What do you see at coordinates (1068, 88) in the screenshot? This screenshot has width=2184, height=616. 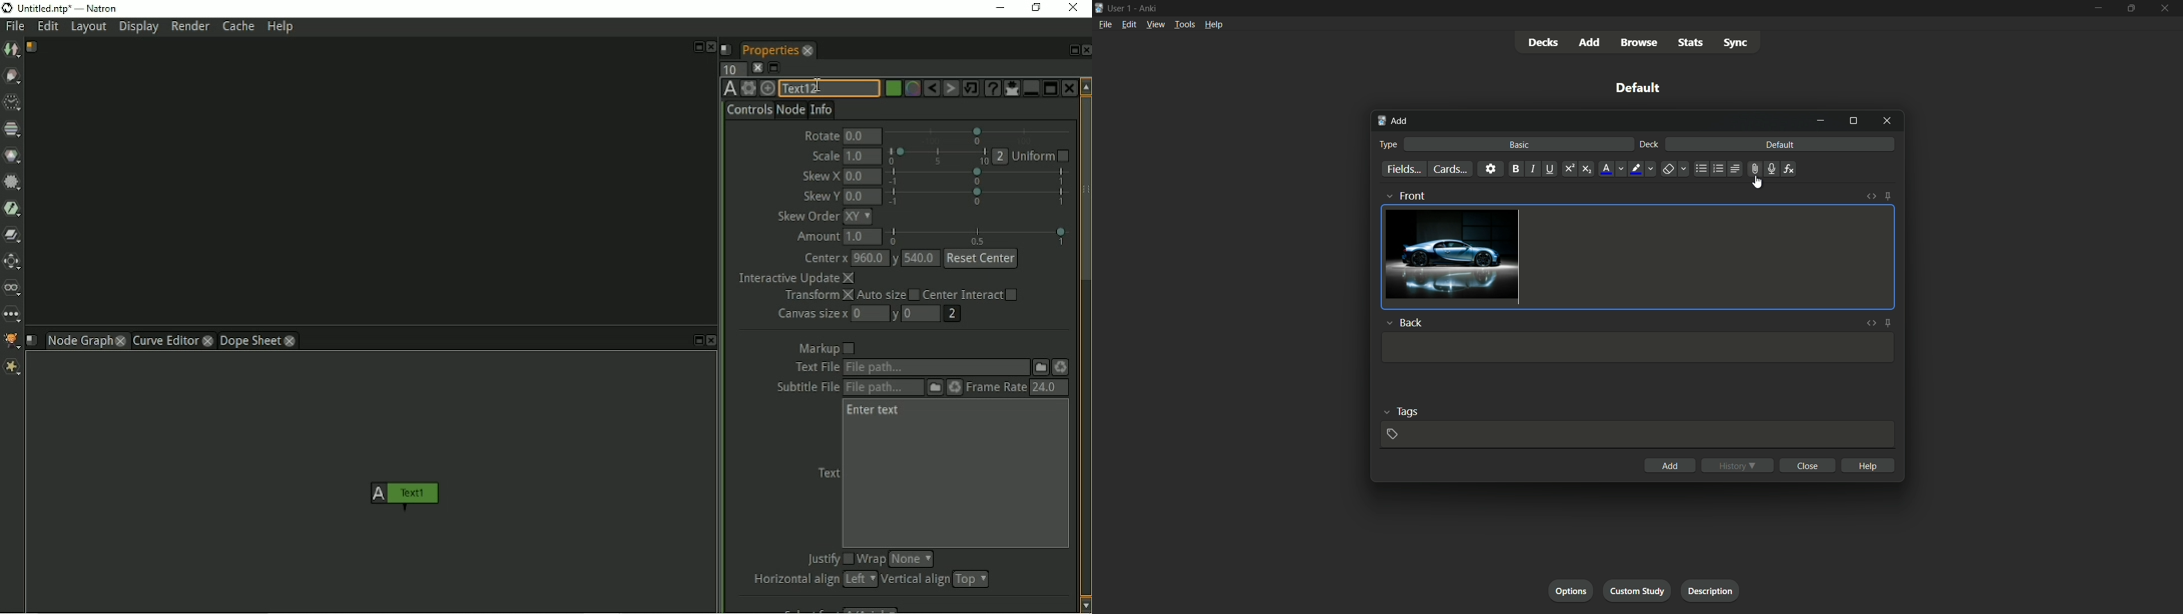 I see `Close` at bounding box center [1068, 88].